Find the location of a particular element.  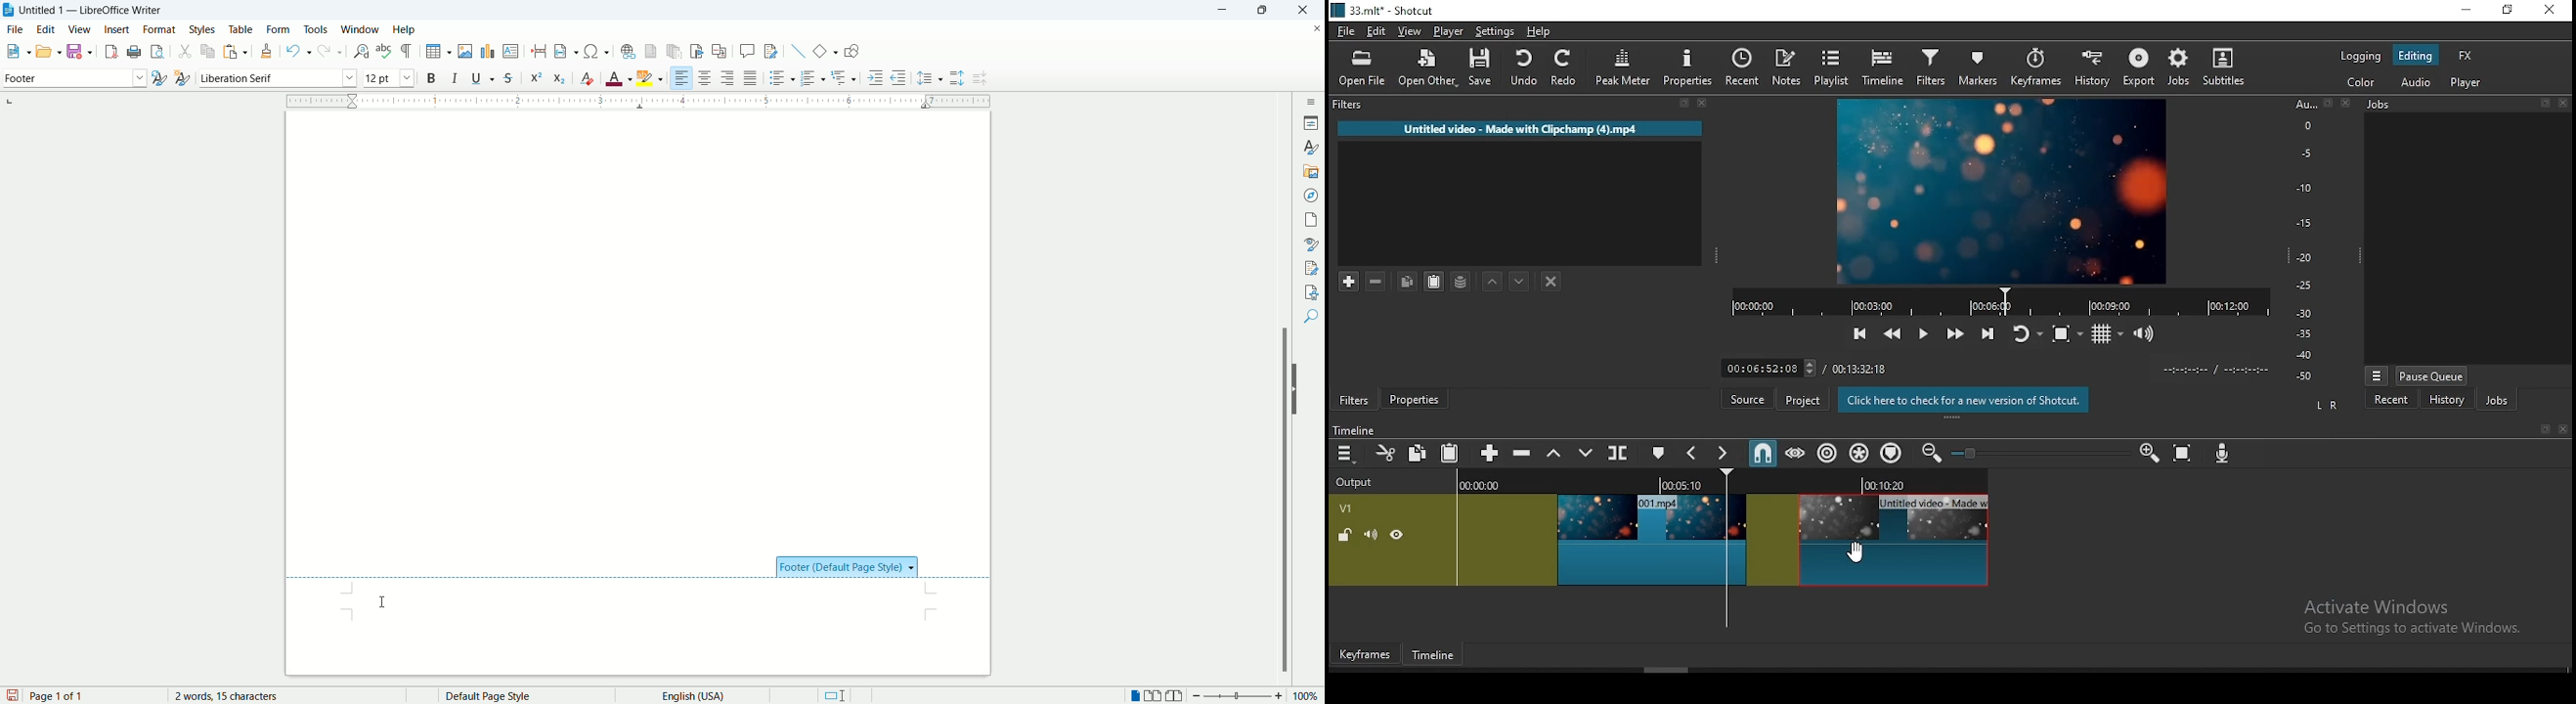

video track is located at coordinates (1343, 506).